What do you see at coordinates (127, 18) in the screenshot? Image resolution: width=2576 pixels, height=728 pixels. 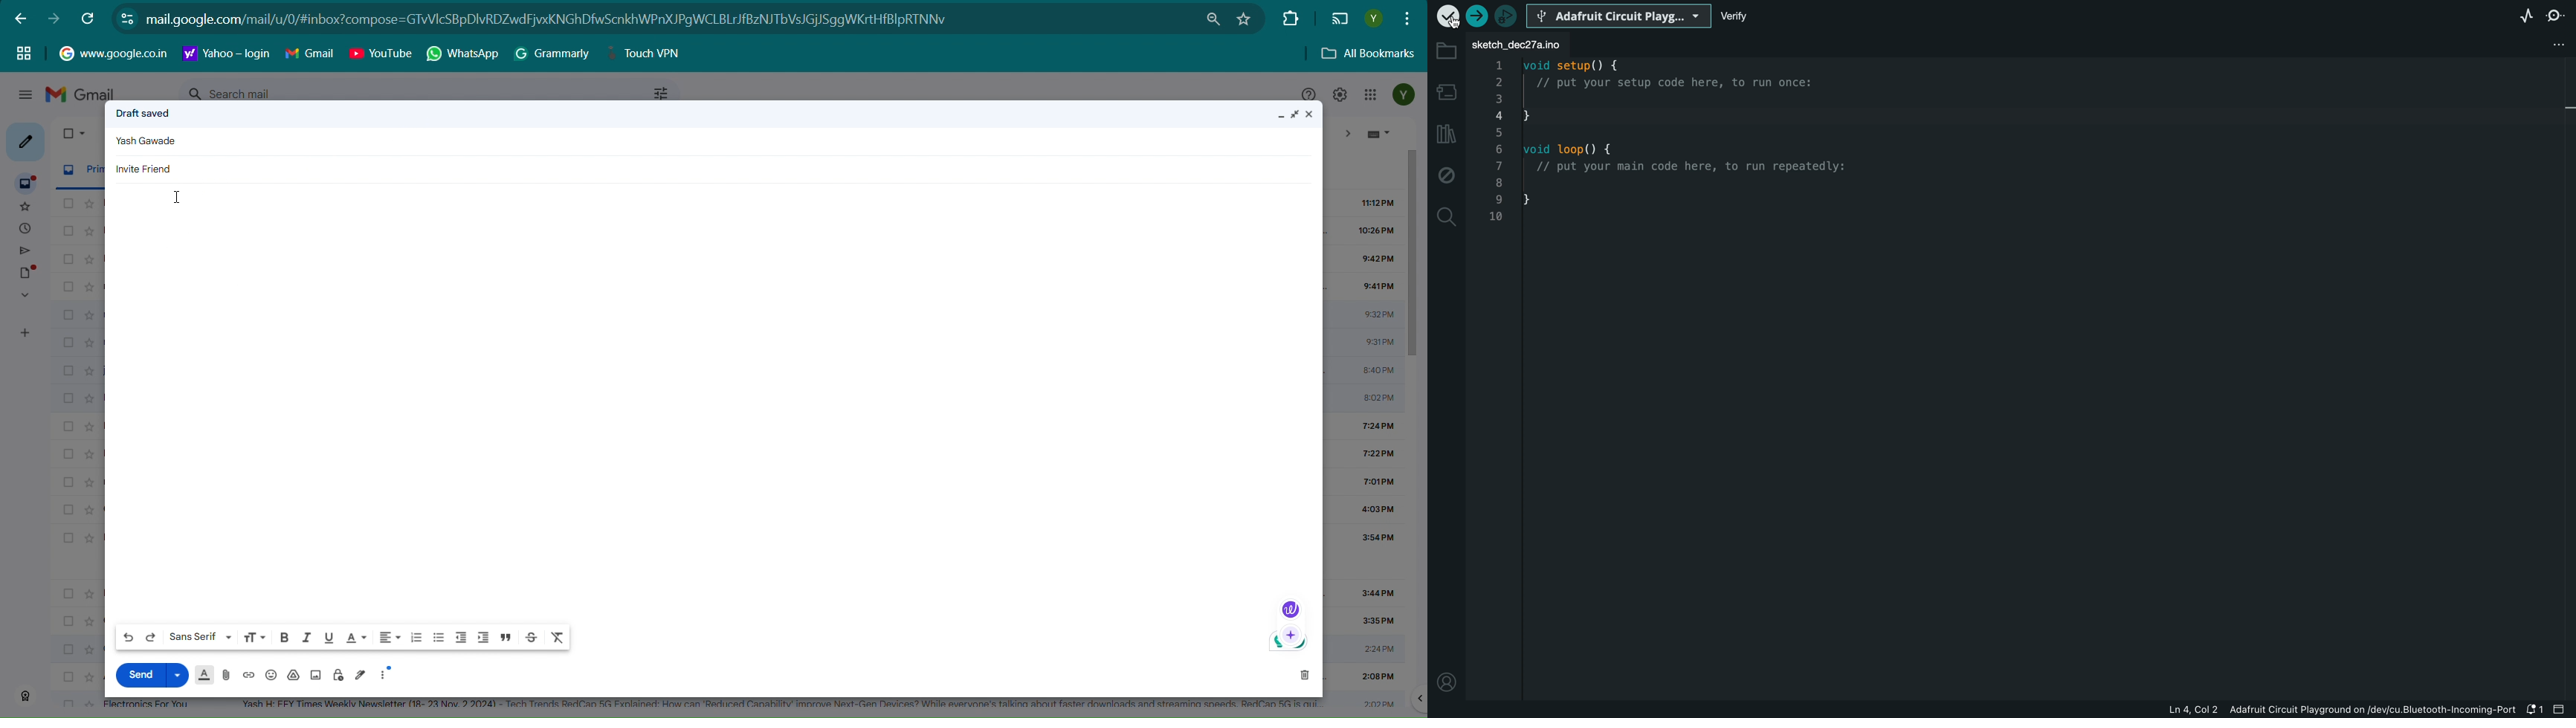 I see `view site information` at bounding box center [127, 18].